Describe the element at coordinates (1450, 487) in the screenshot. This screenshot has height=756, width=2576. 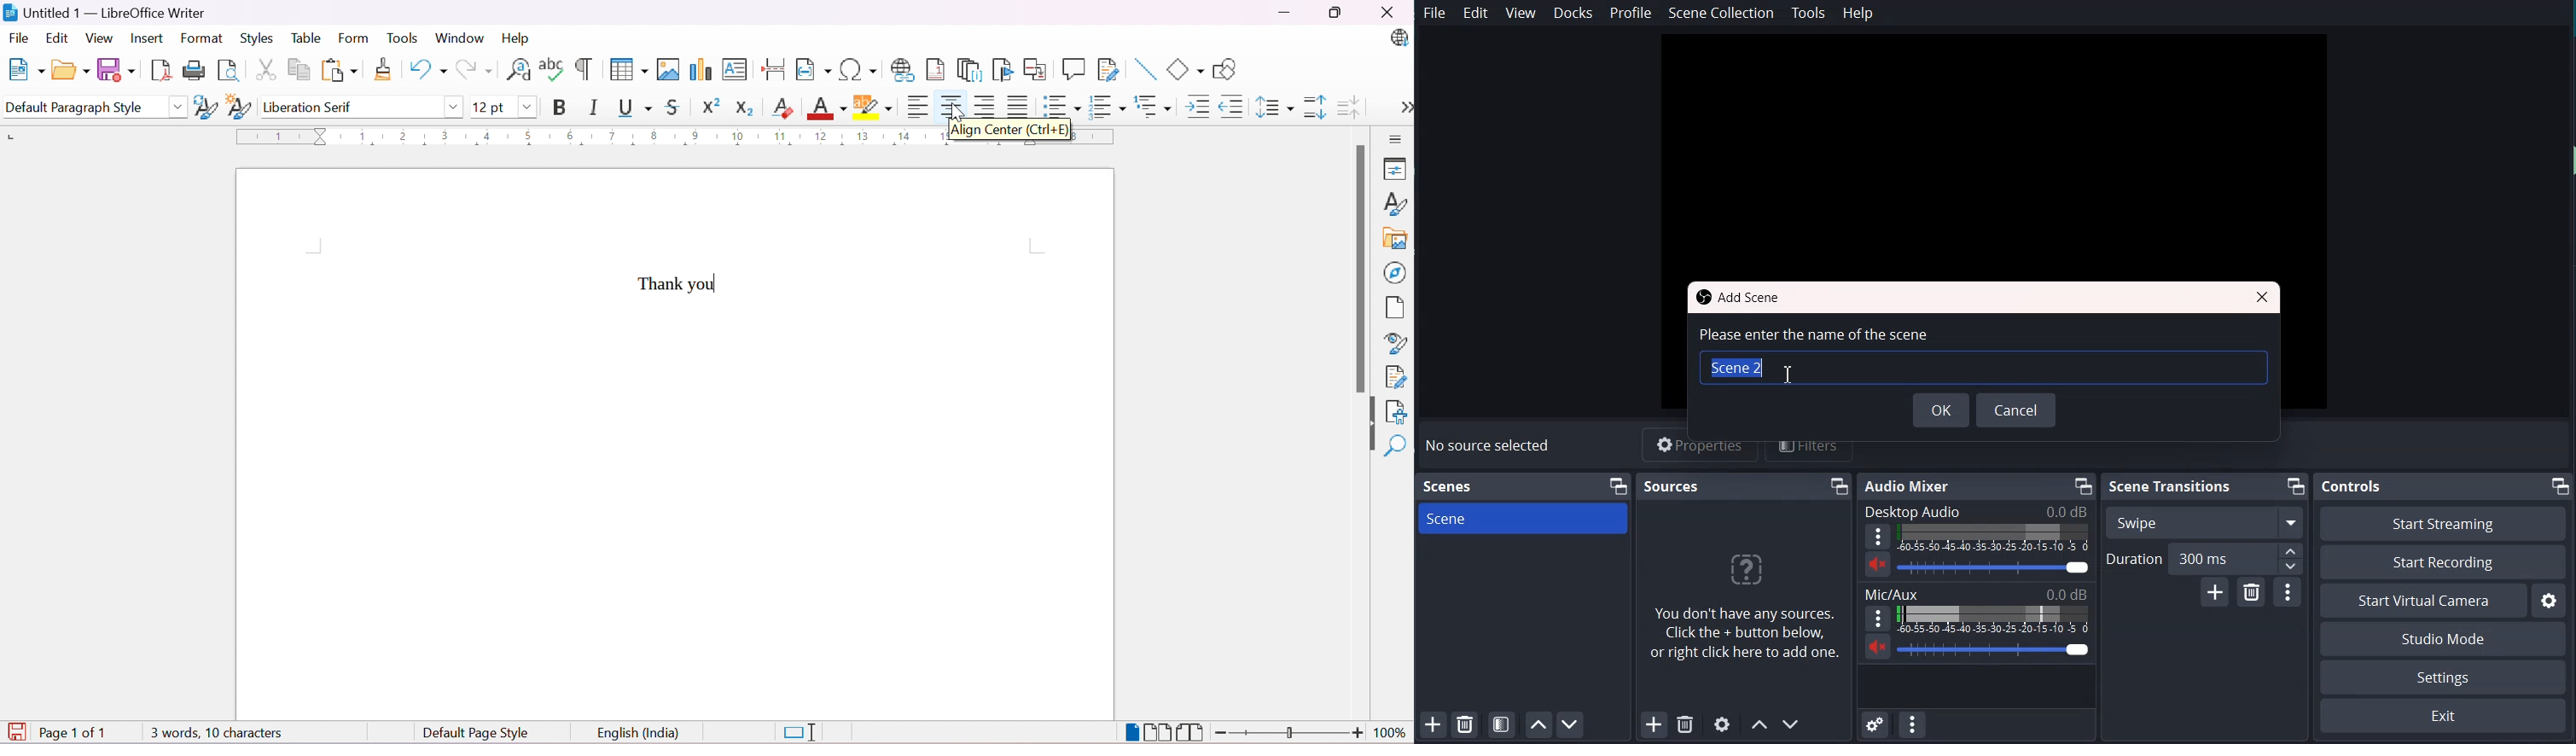
I see `Text ` at that location.